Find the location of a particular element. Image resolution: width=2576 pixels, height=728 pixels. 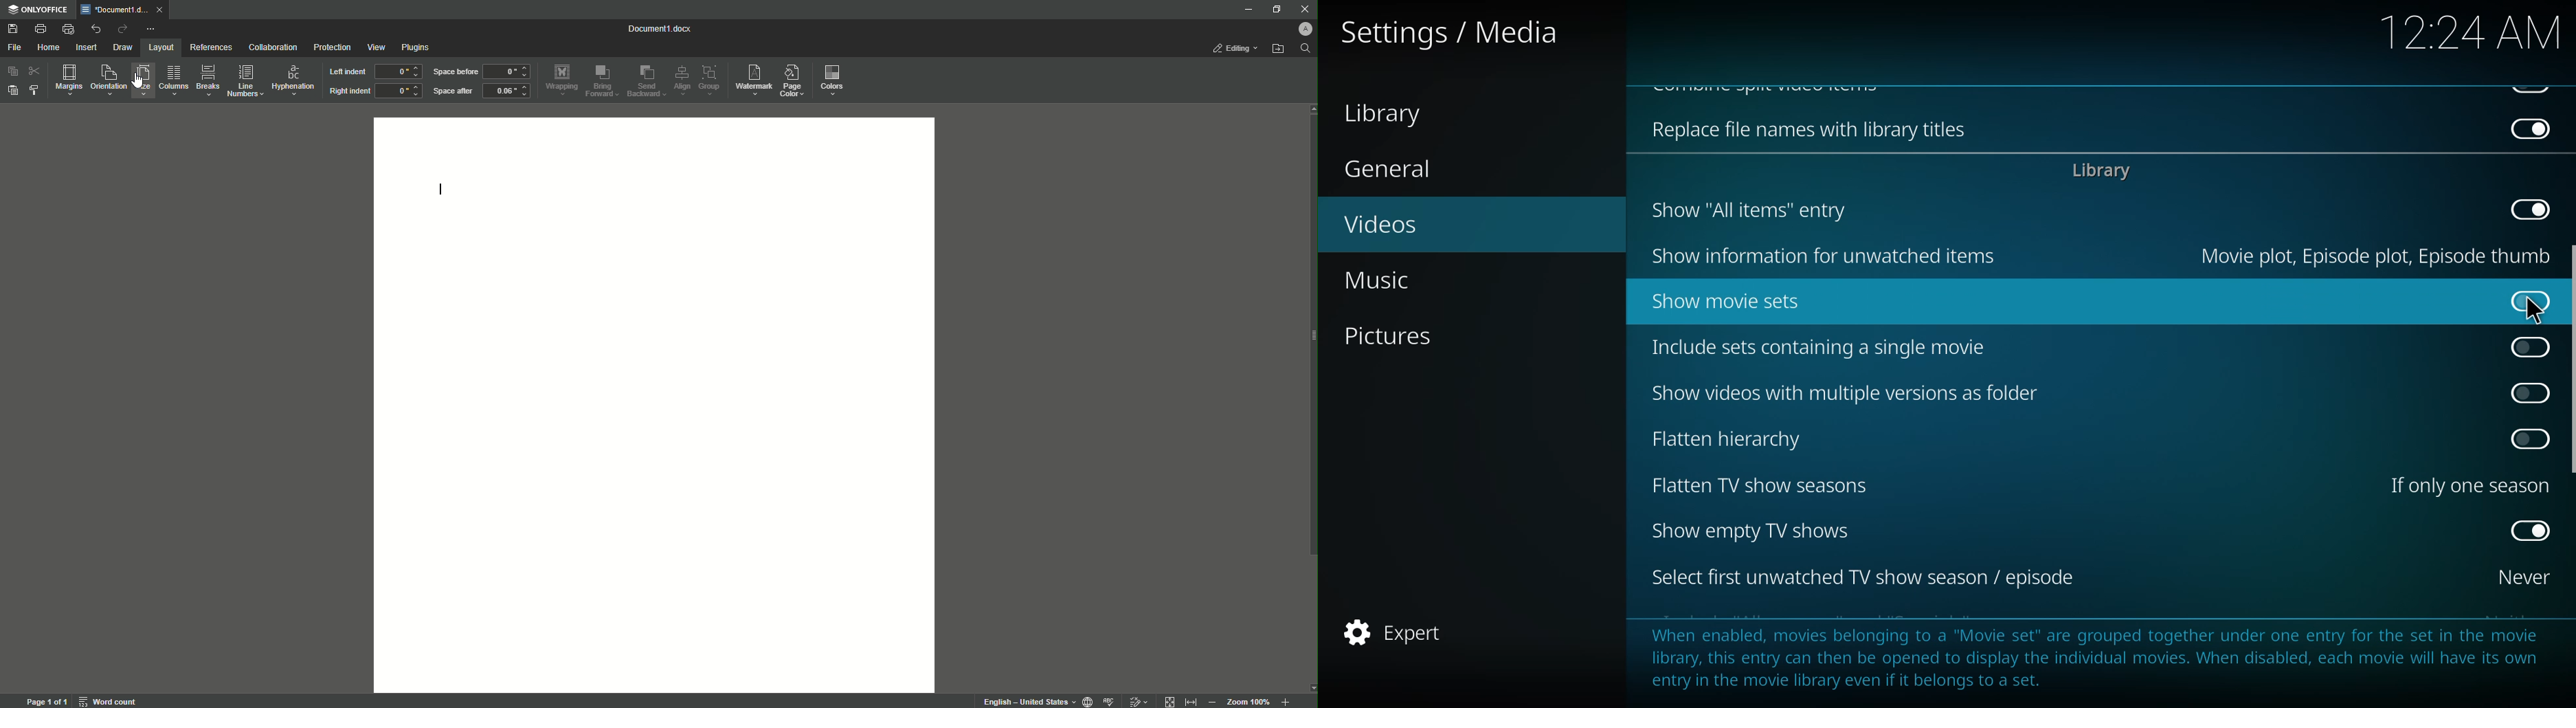

Spell Checking is located at coordinates (1110, 700).